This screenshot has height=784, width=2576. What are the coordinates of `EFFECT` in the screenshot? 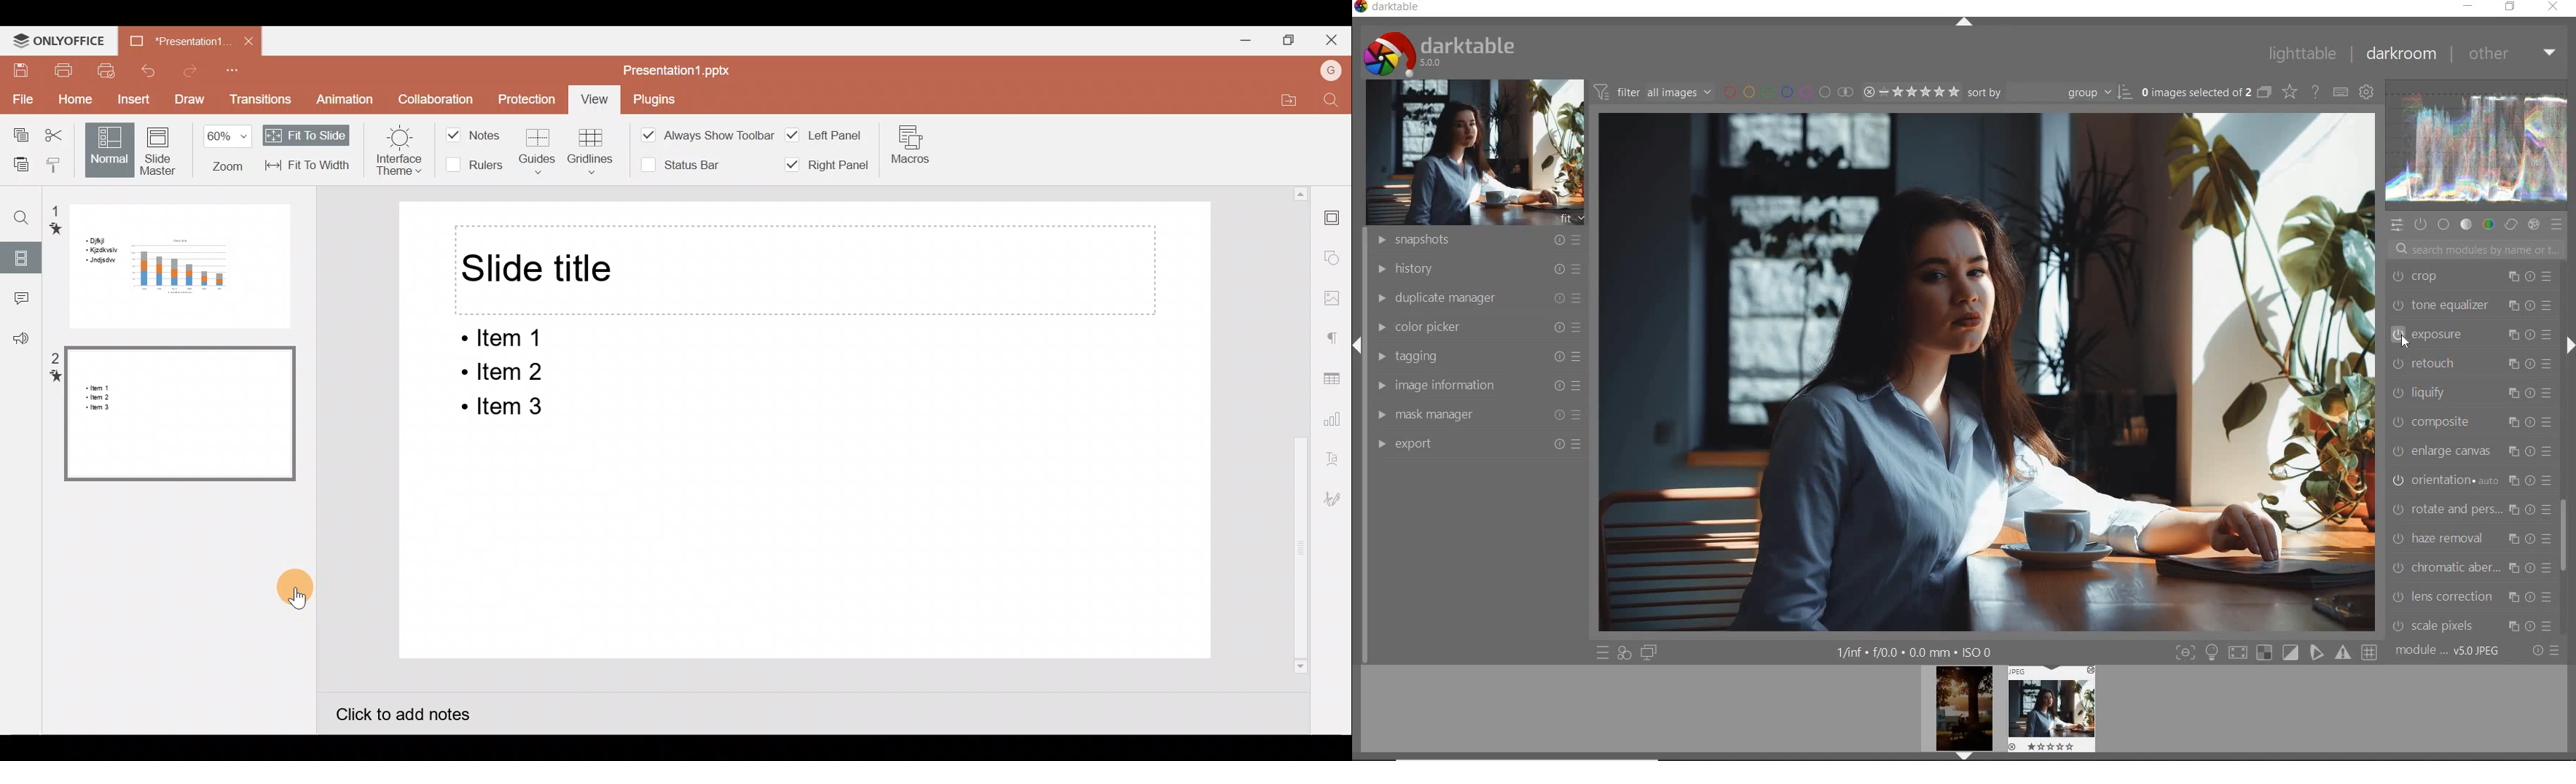 It's located at (2533, 225).